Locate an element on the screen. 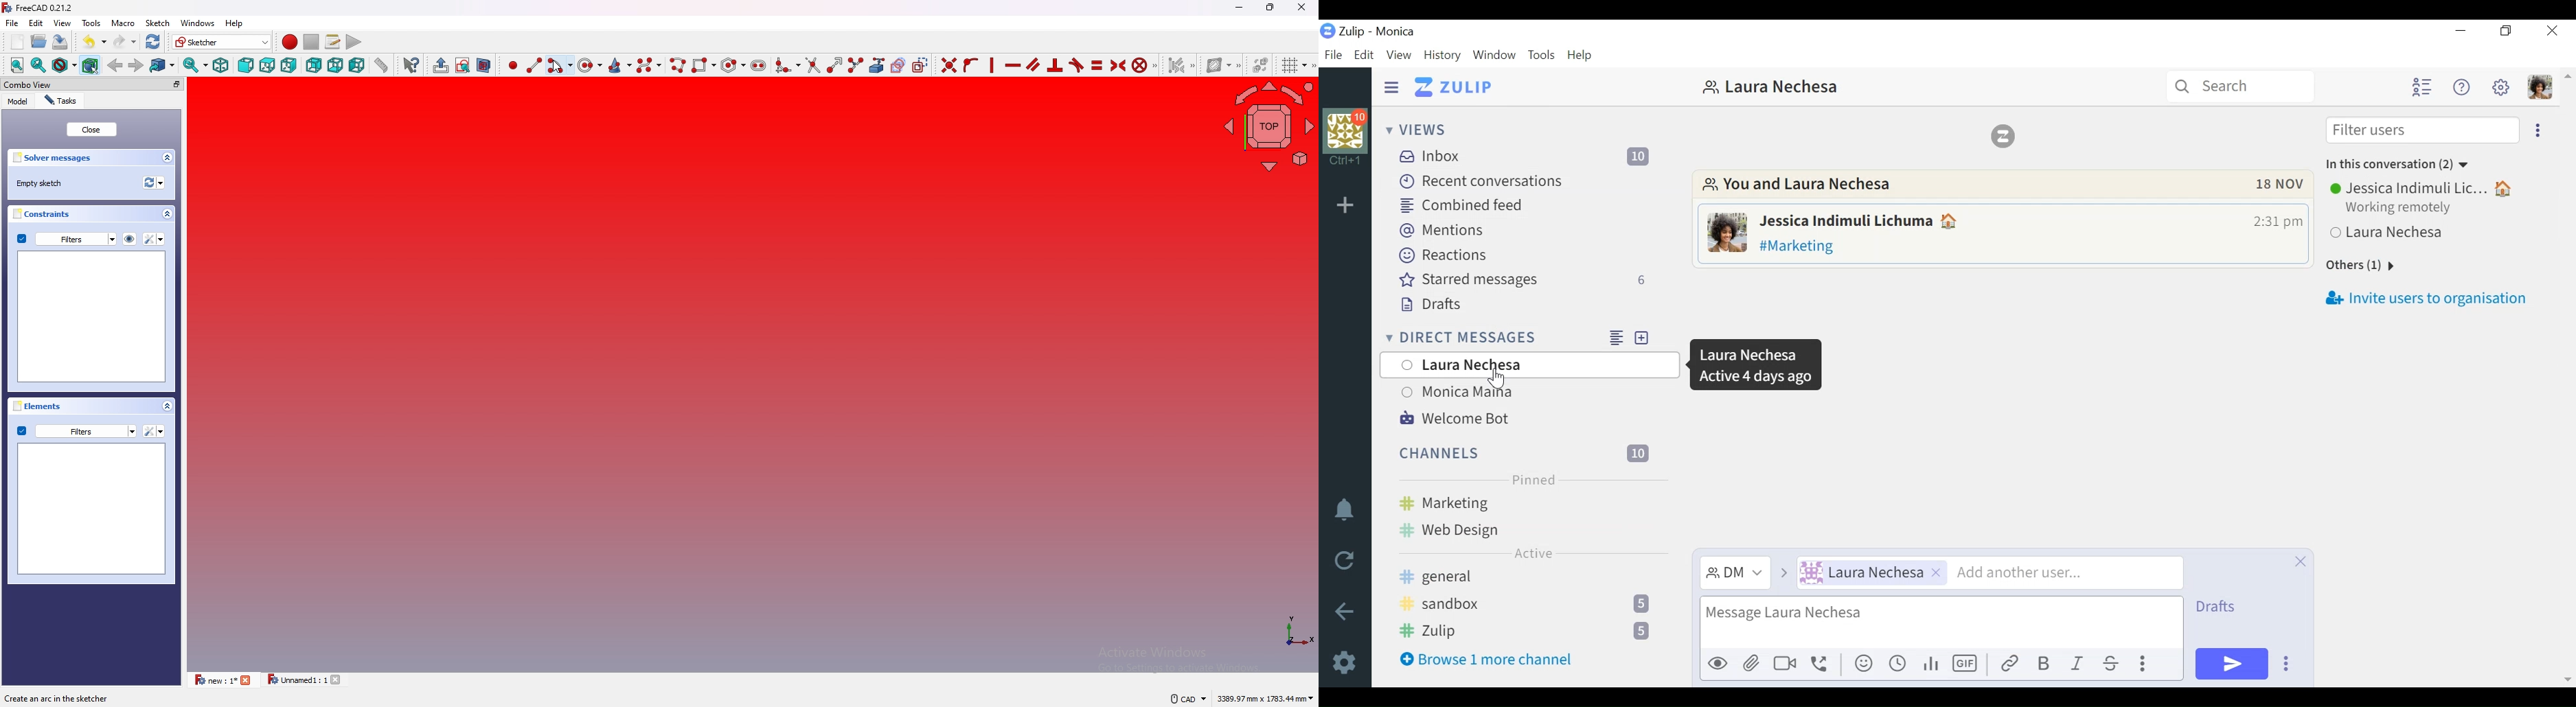  windows is located at coordinates (196, 23).